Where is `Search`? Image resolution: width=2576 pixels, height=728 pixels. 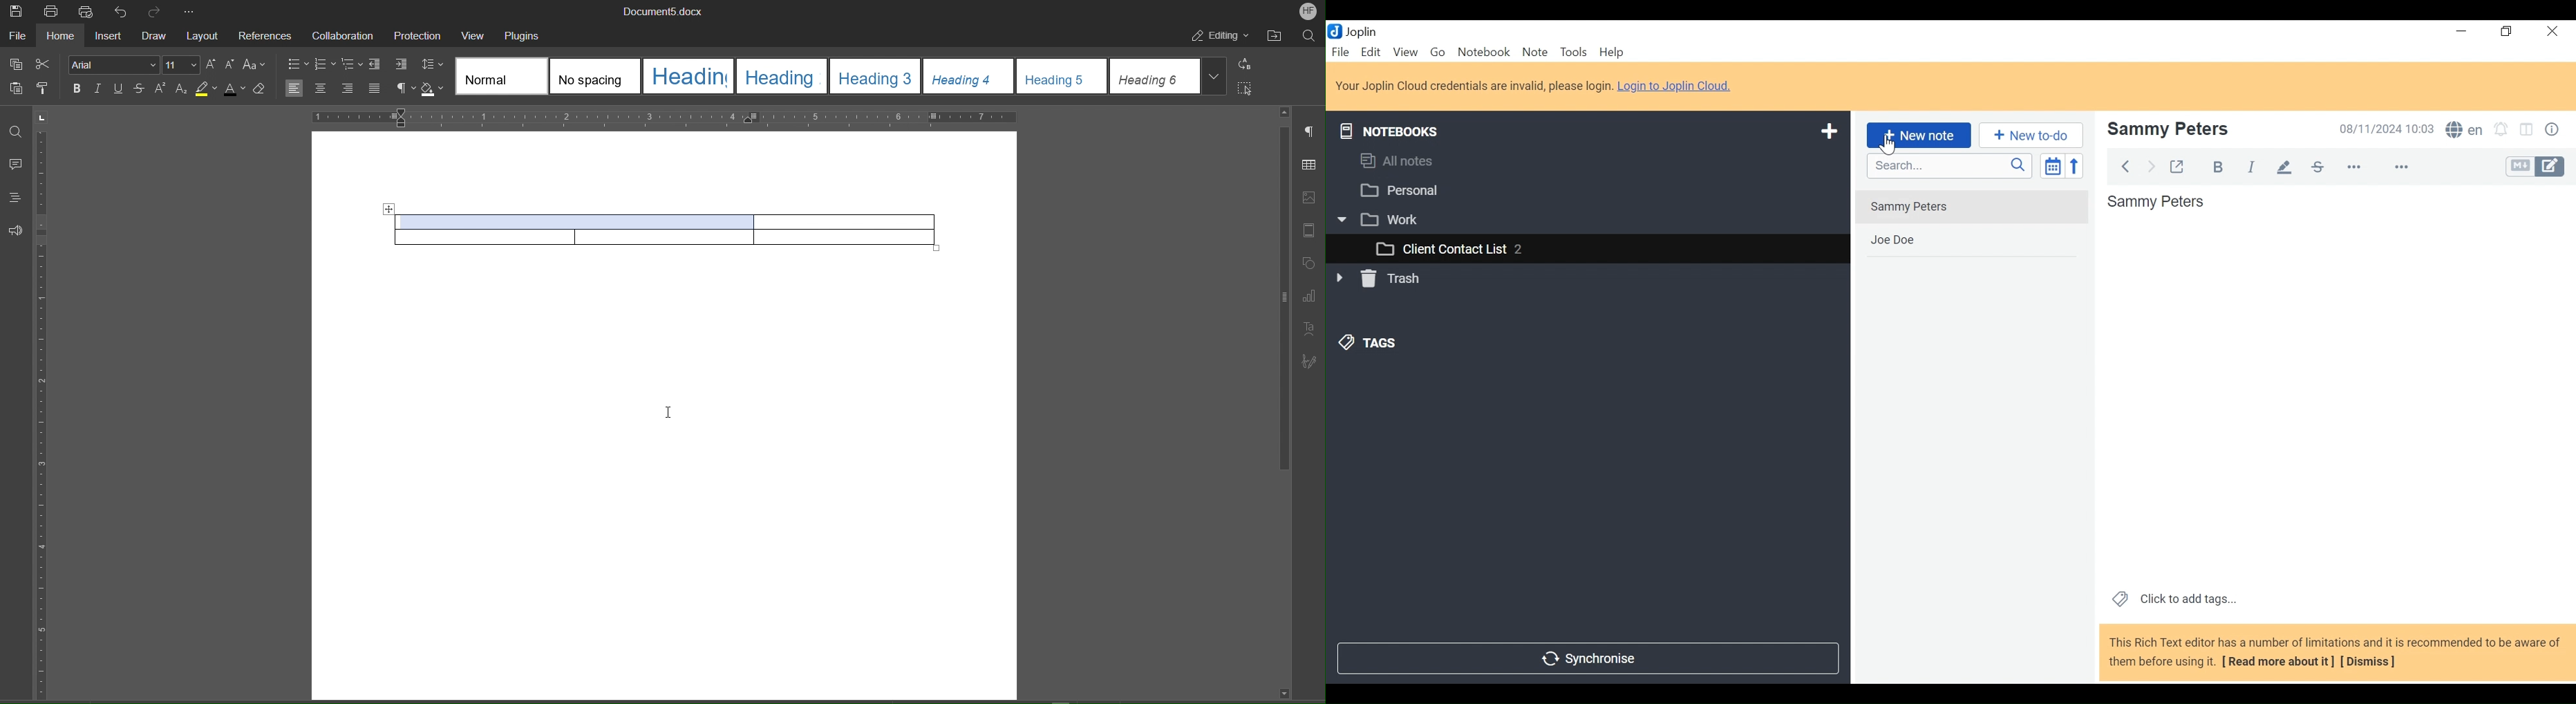
Search is located at coordinates (1310, 37).